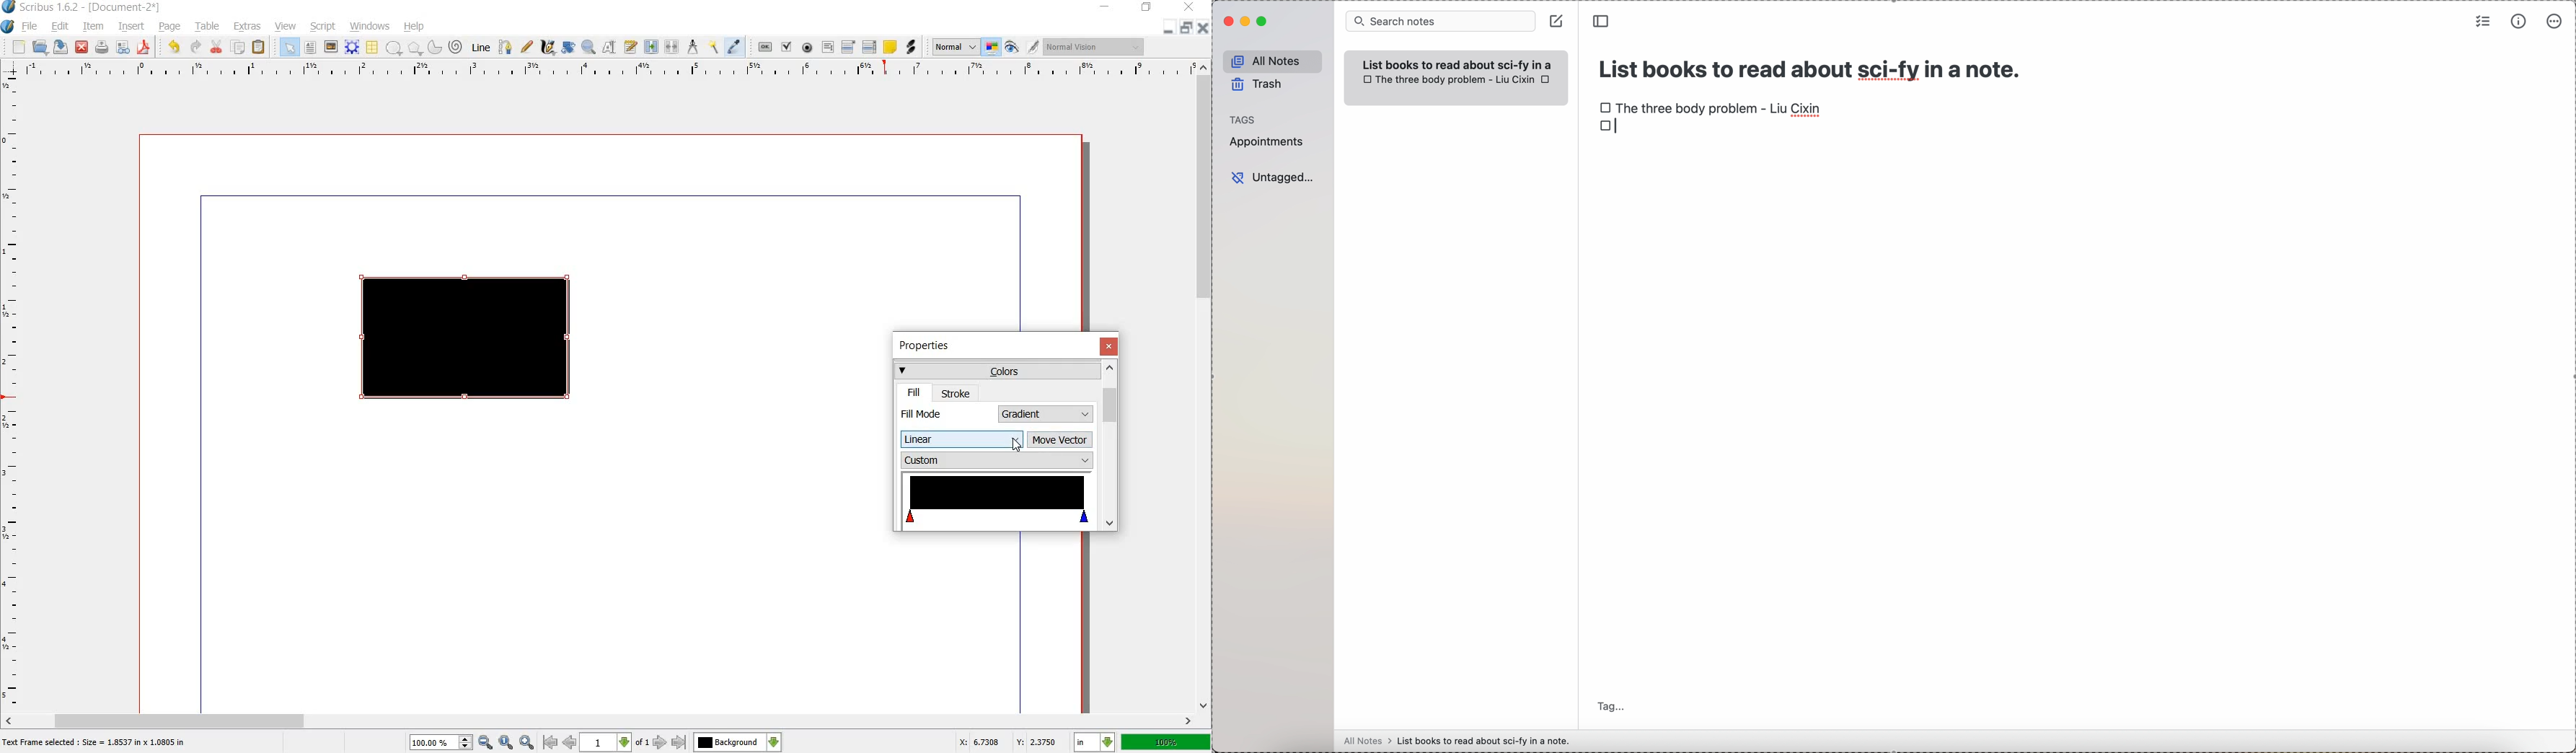  I want to click on restore, so click(1147, 9).